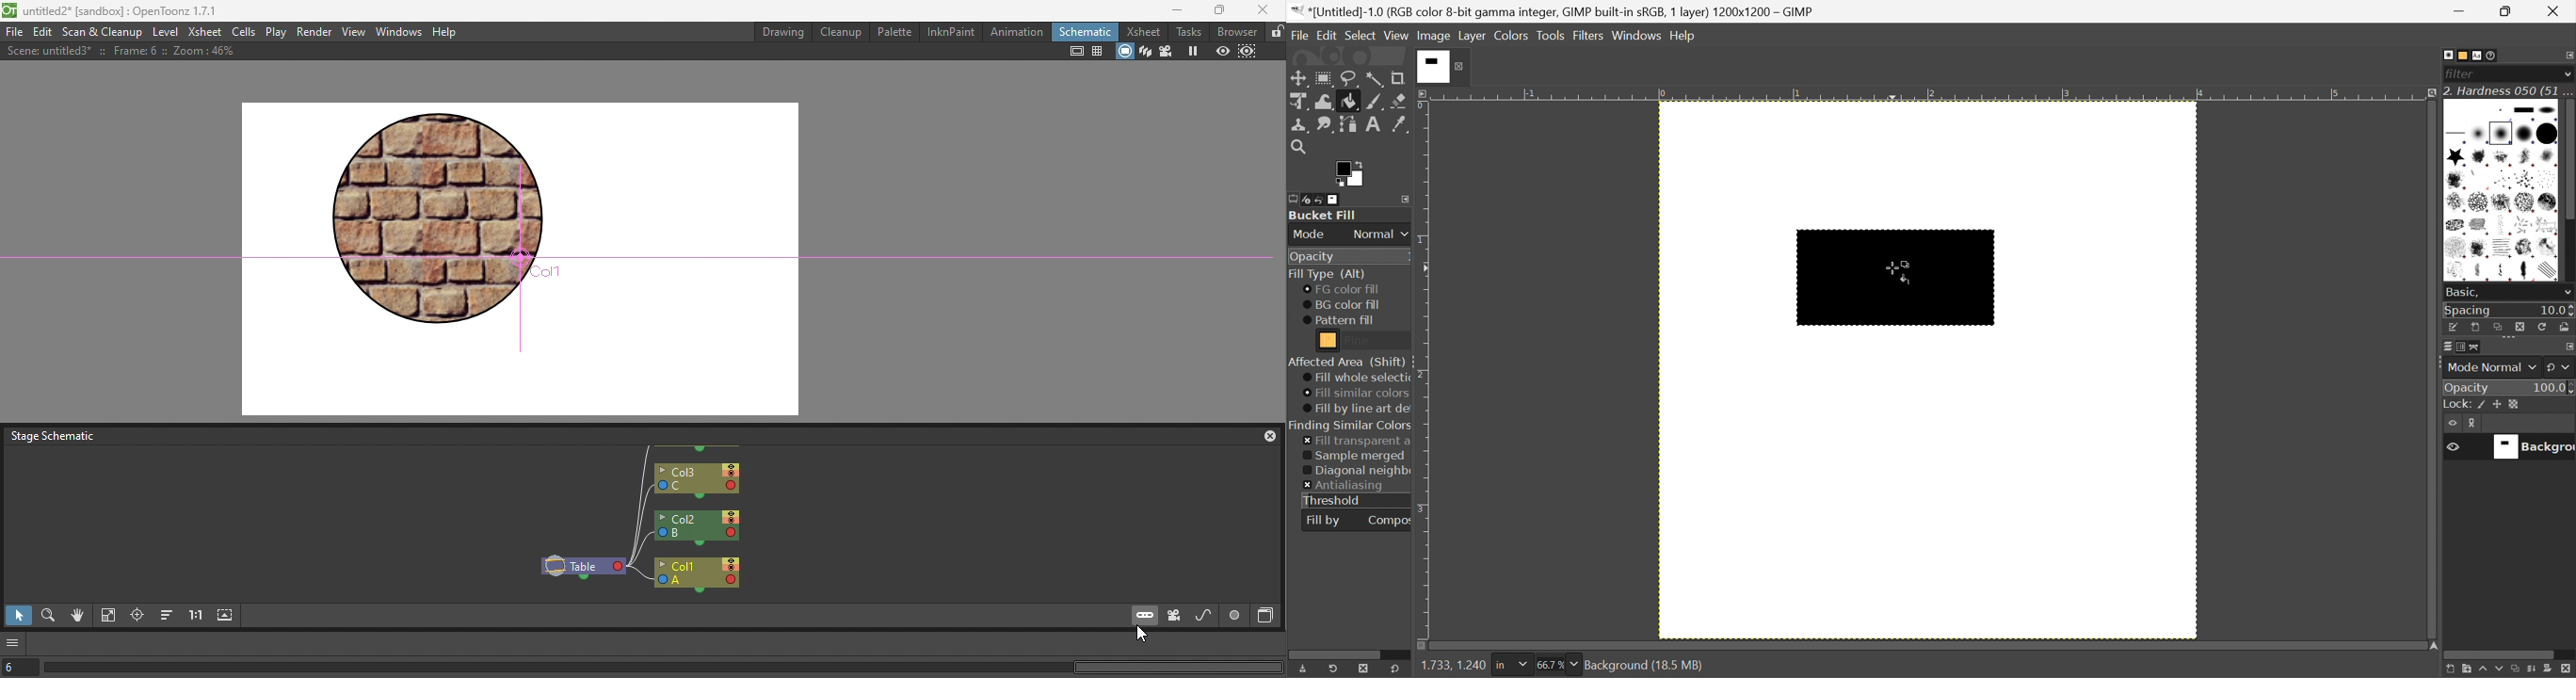 Image resolution: width=2576 pixels, height=700 pixels. What do you see at coordinates (2474, 347) in the screenshot?
I see `Paths` at bounding box center [2474, 347].